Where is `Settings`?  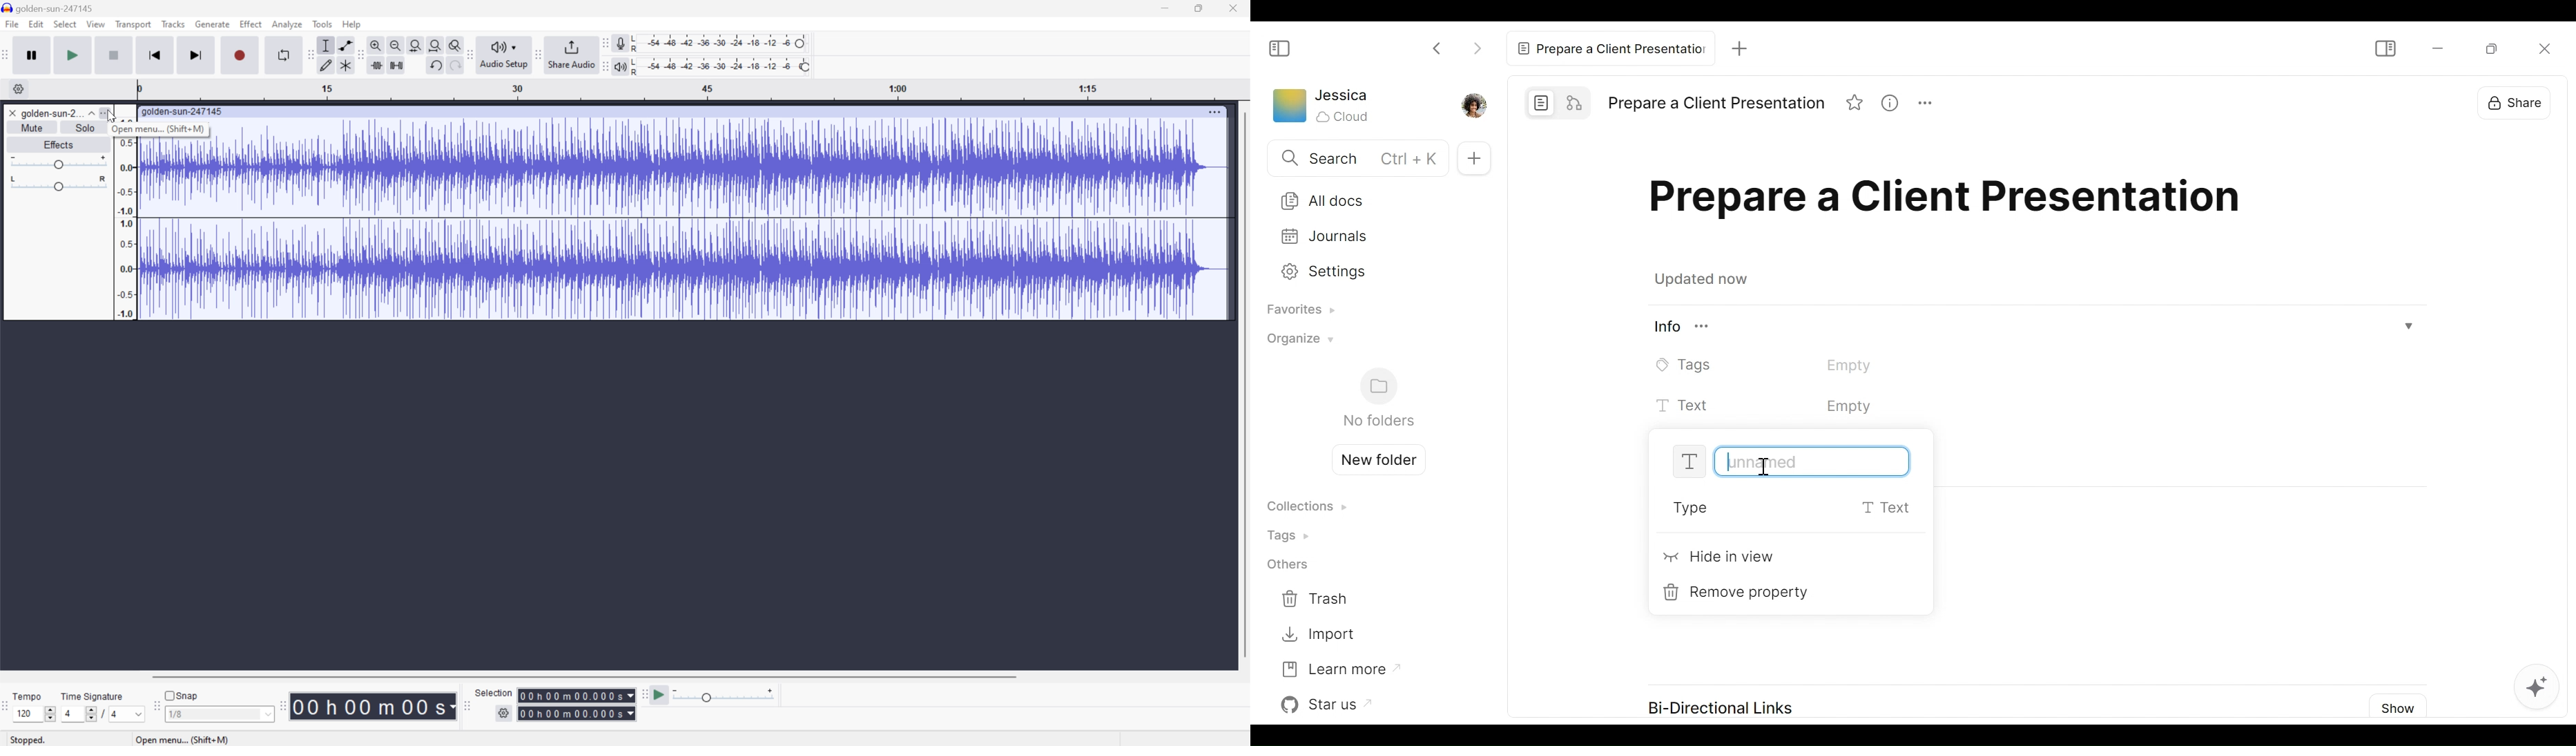 Settings is located at coordinates (1363, 240).